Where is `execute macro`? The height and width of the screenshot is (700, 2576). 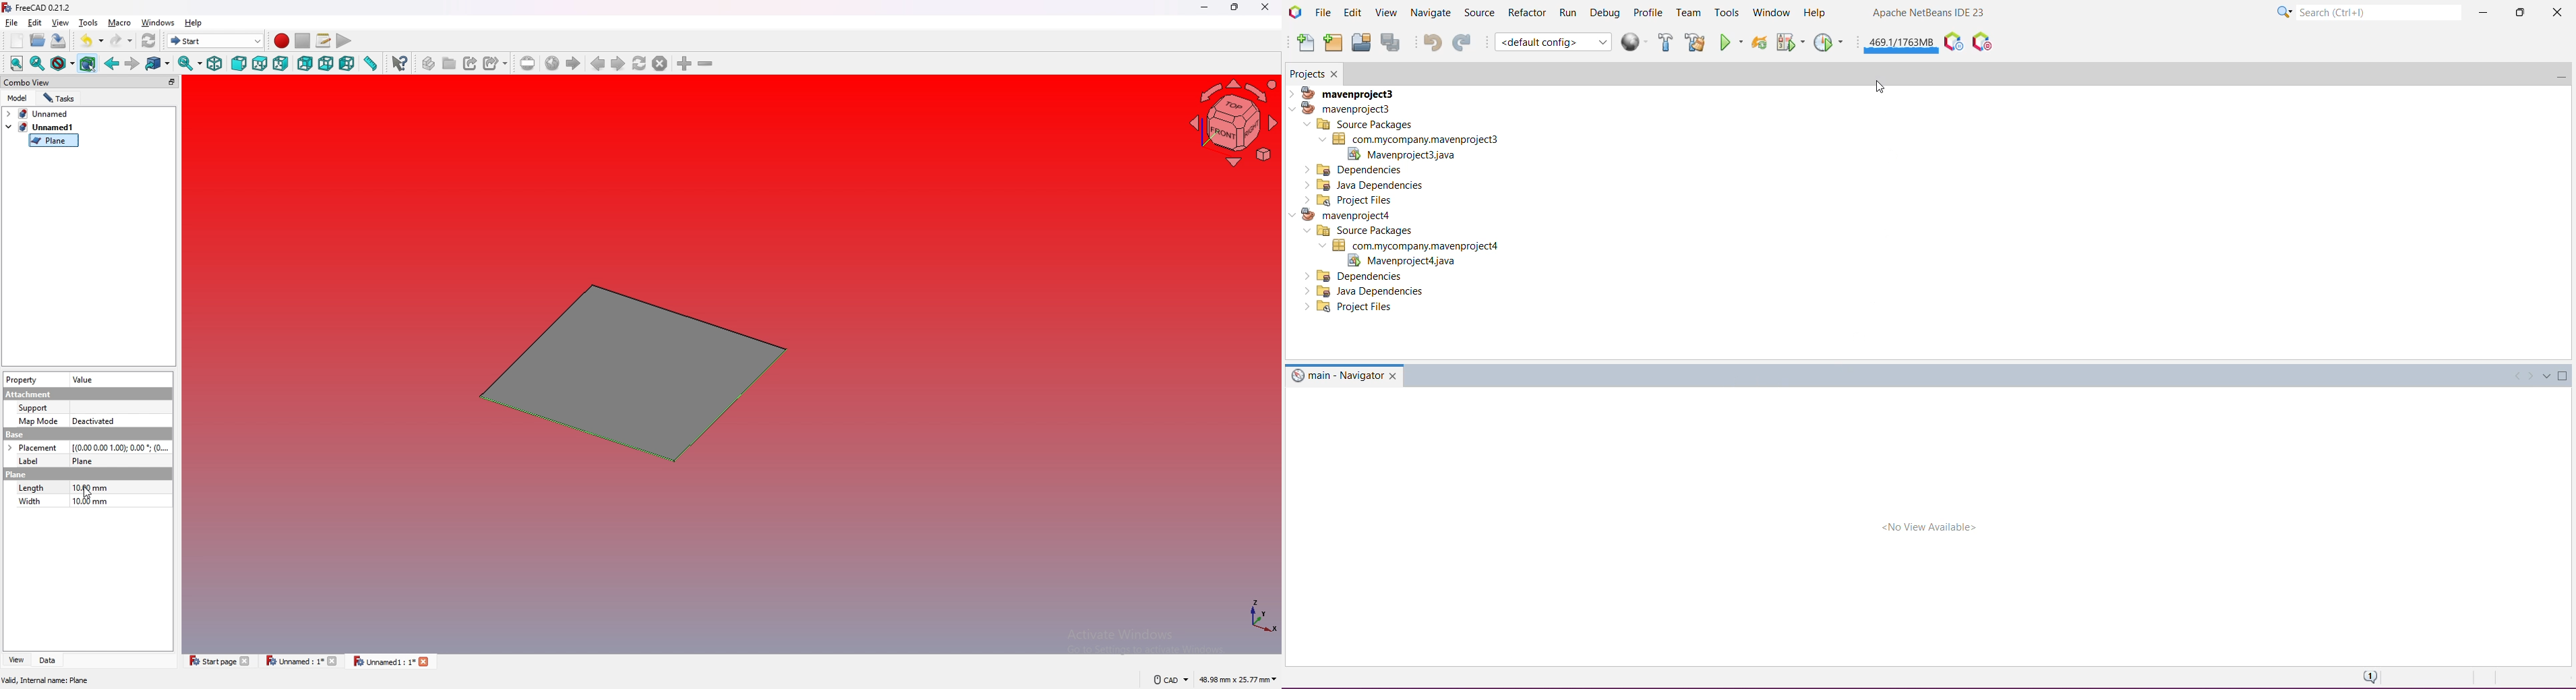
execute macro is located at coordinates (345, 41).